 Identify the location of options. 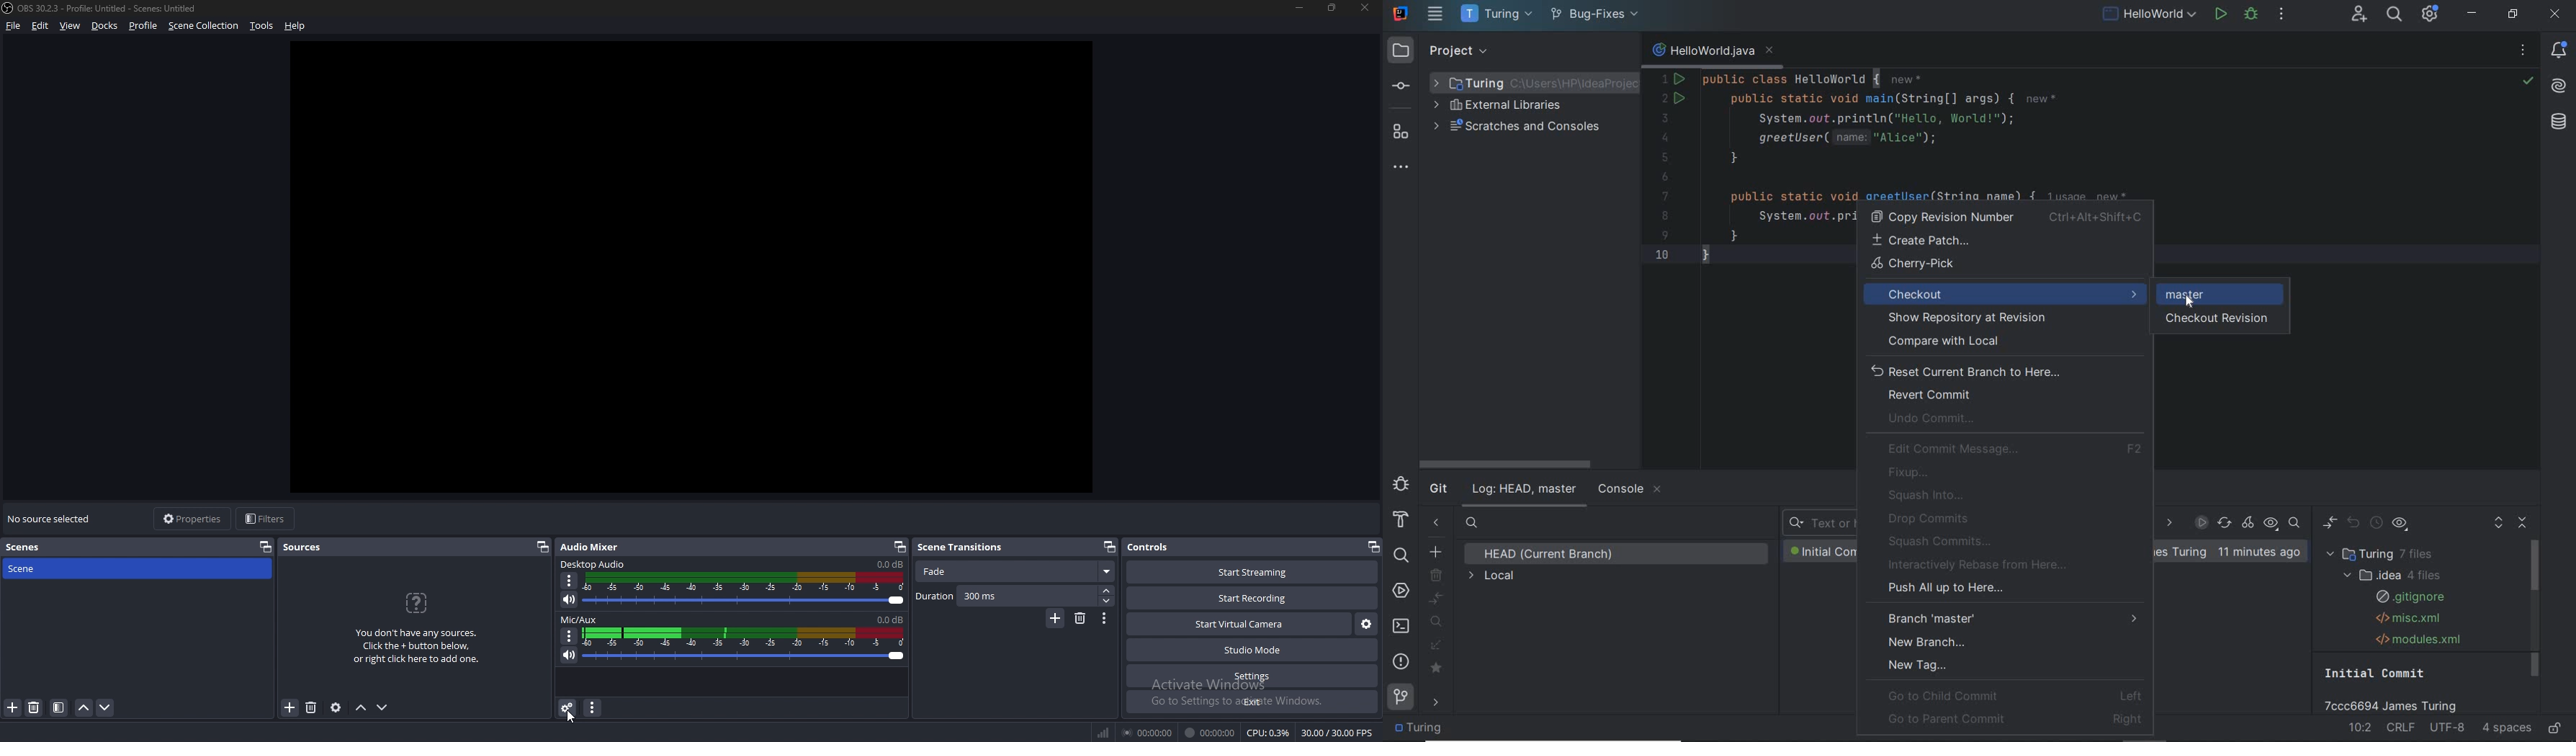
(1105, 618).